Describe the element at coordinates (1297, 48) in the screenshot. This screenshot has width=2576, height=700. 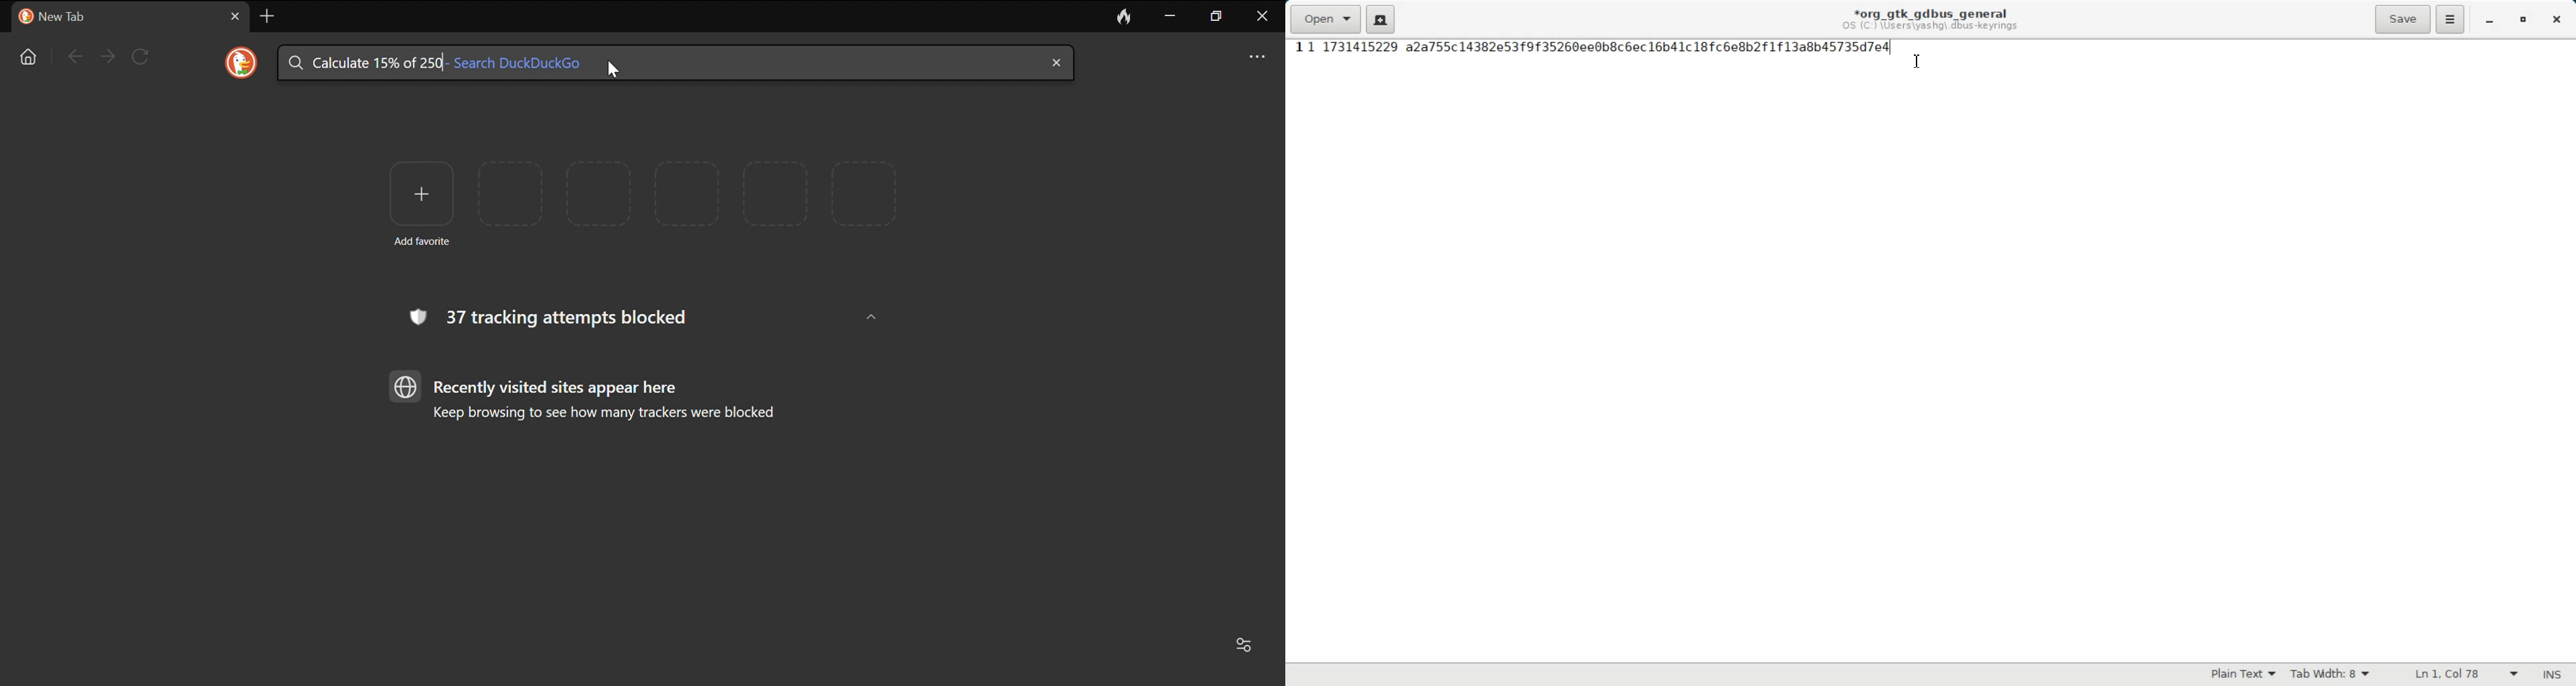
I see `Line Number` at that location.